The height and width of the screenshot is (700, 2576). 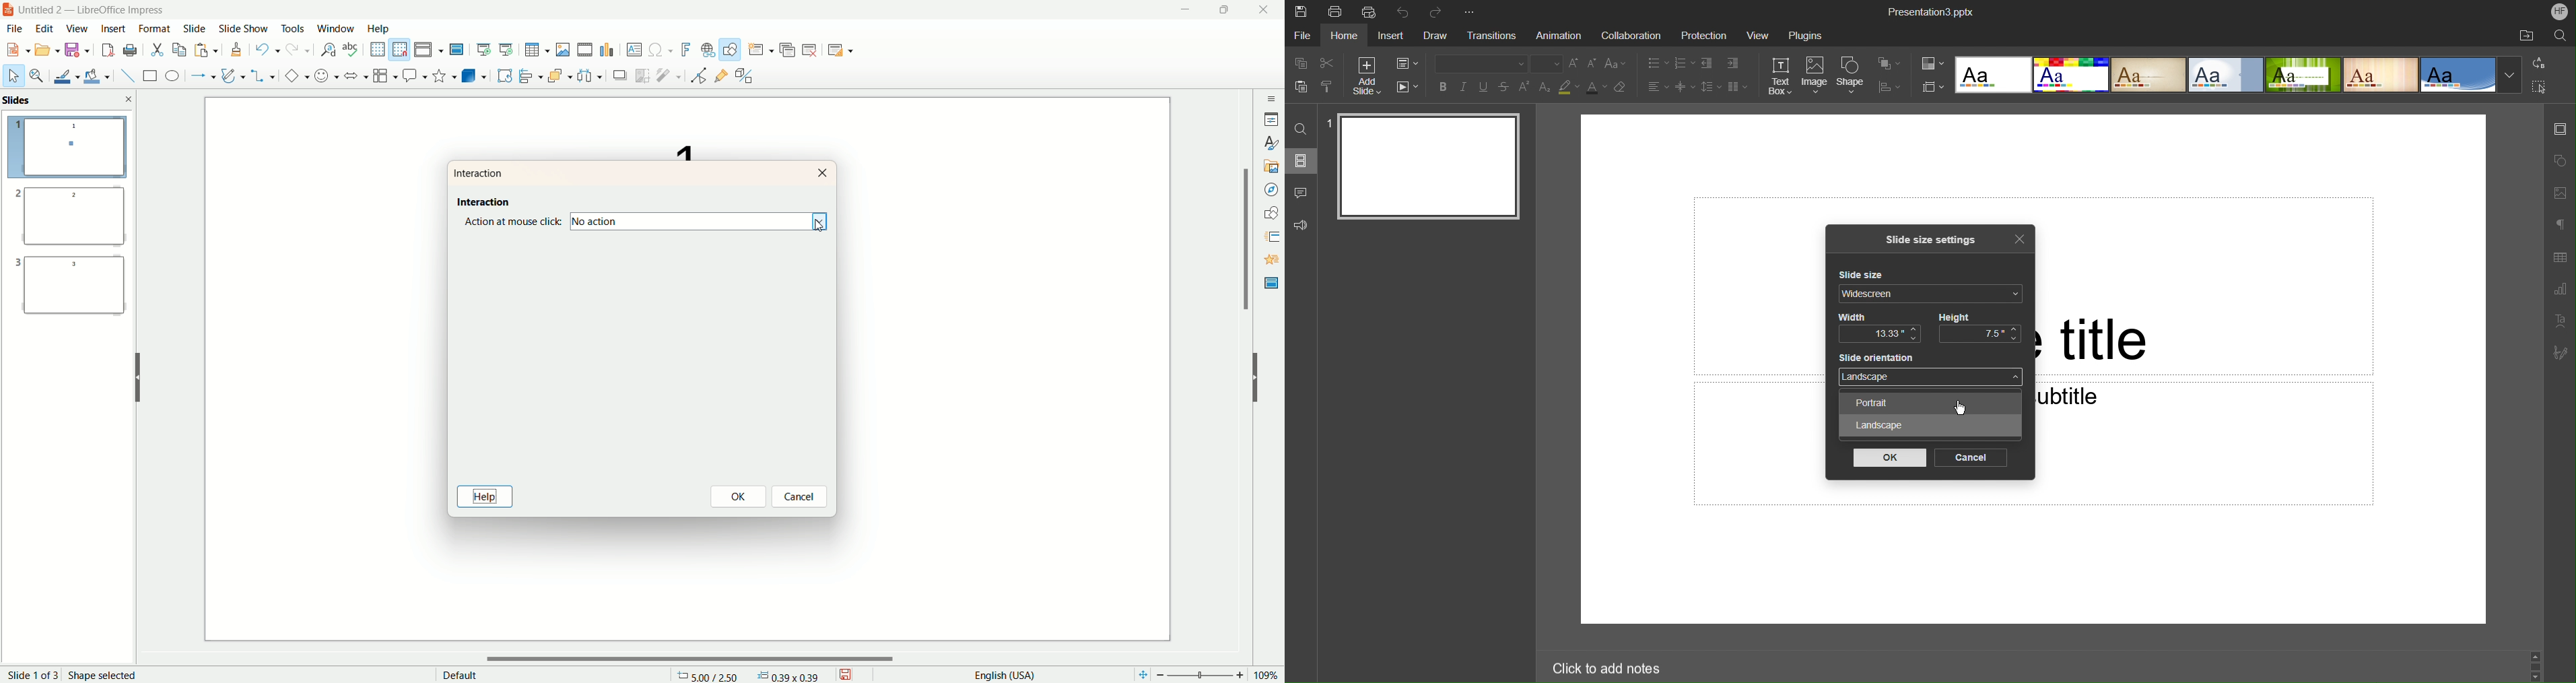 I want to click on Graph, so click(x=2561, y=290).